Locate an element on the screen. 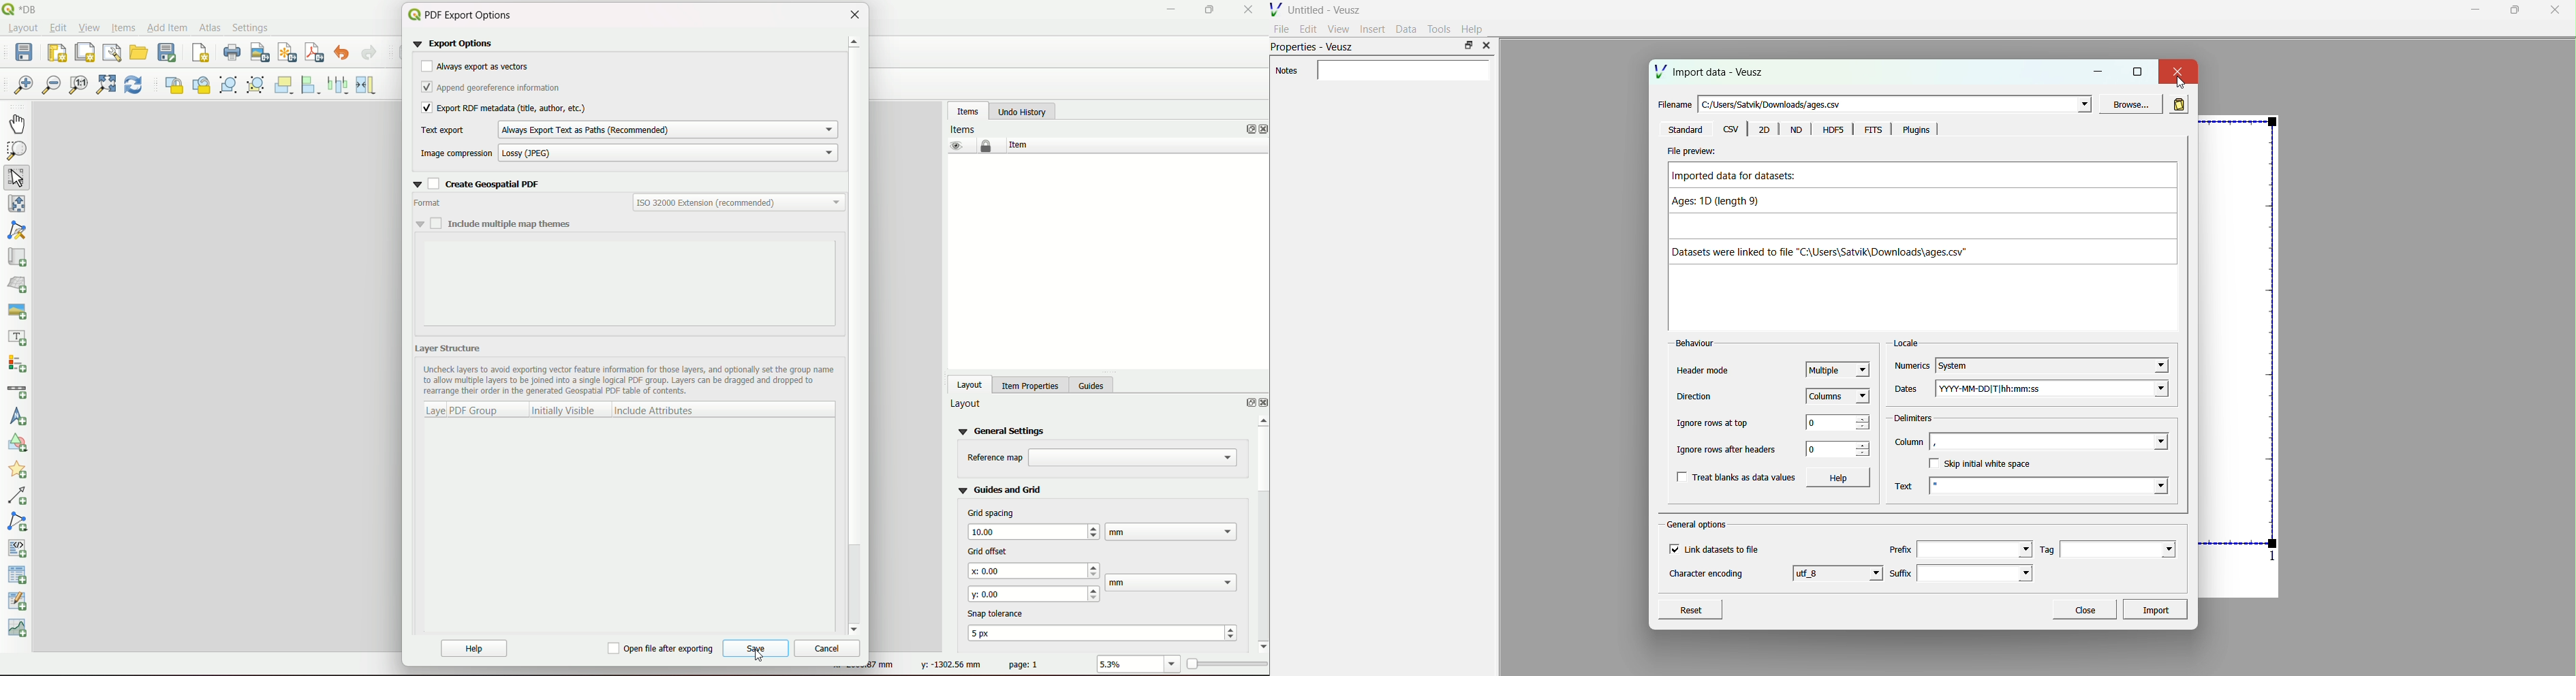 This screenshot has height=700, width=2576. add items from template is located at coordinates (140, 52).